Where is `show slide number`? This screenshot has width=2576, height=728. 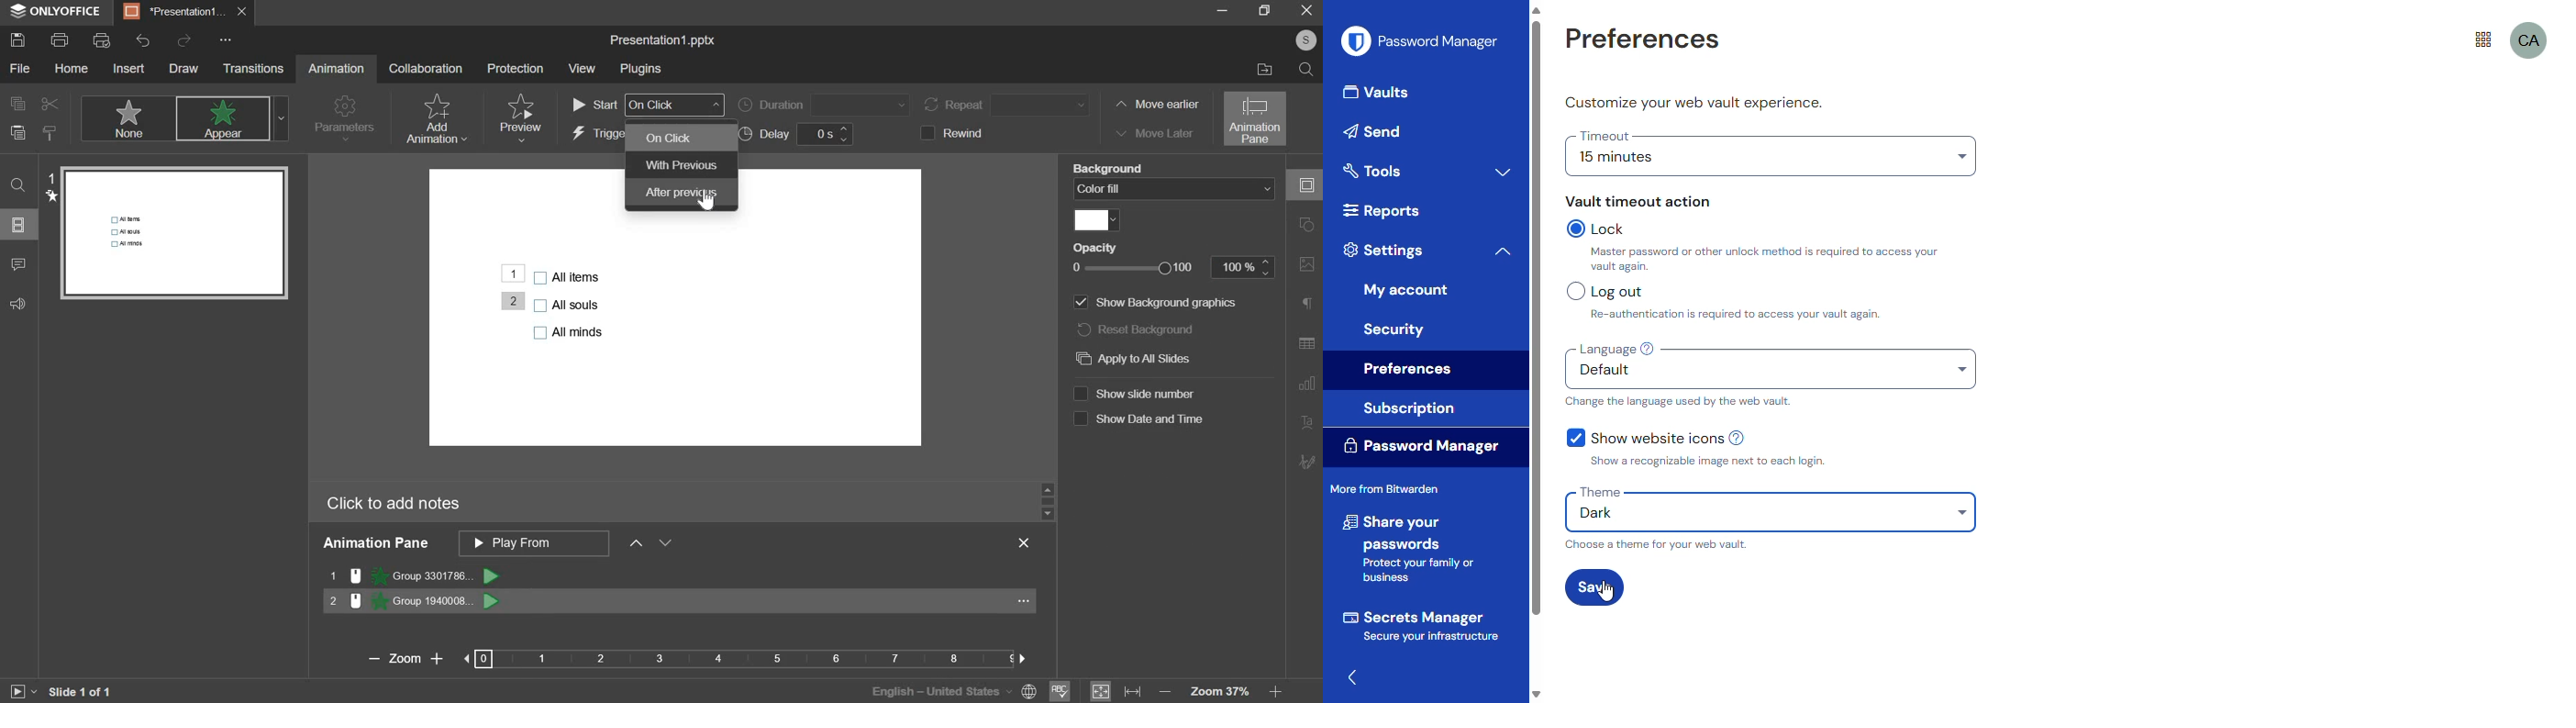 show slide number is located at coordinates (1136, 394).